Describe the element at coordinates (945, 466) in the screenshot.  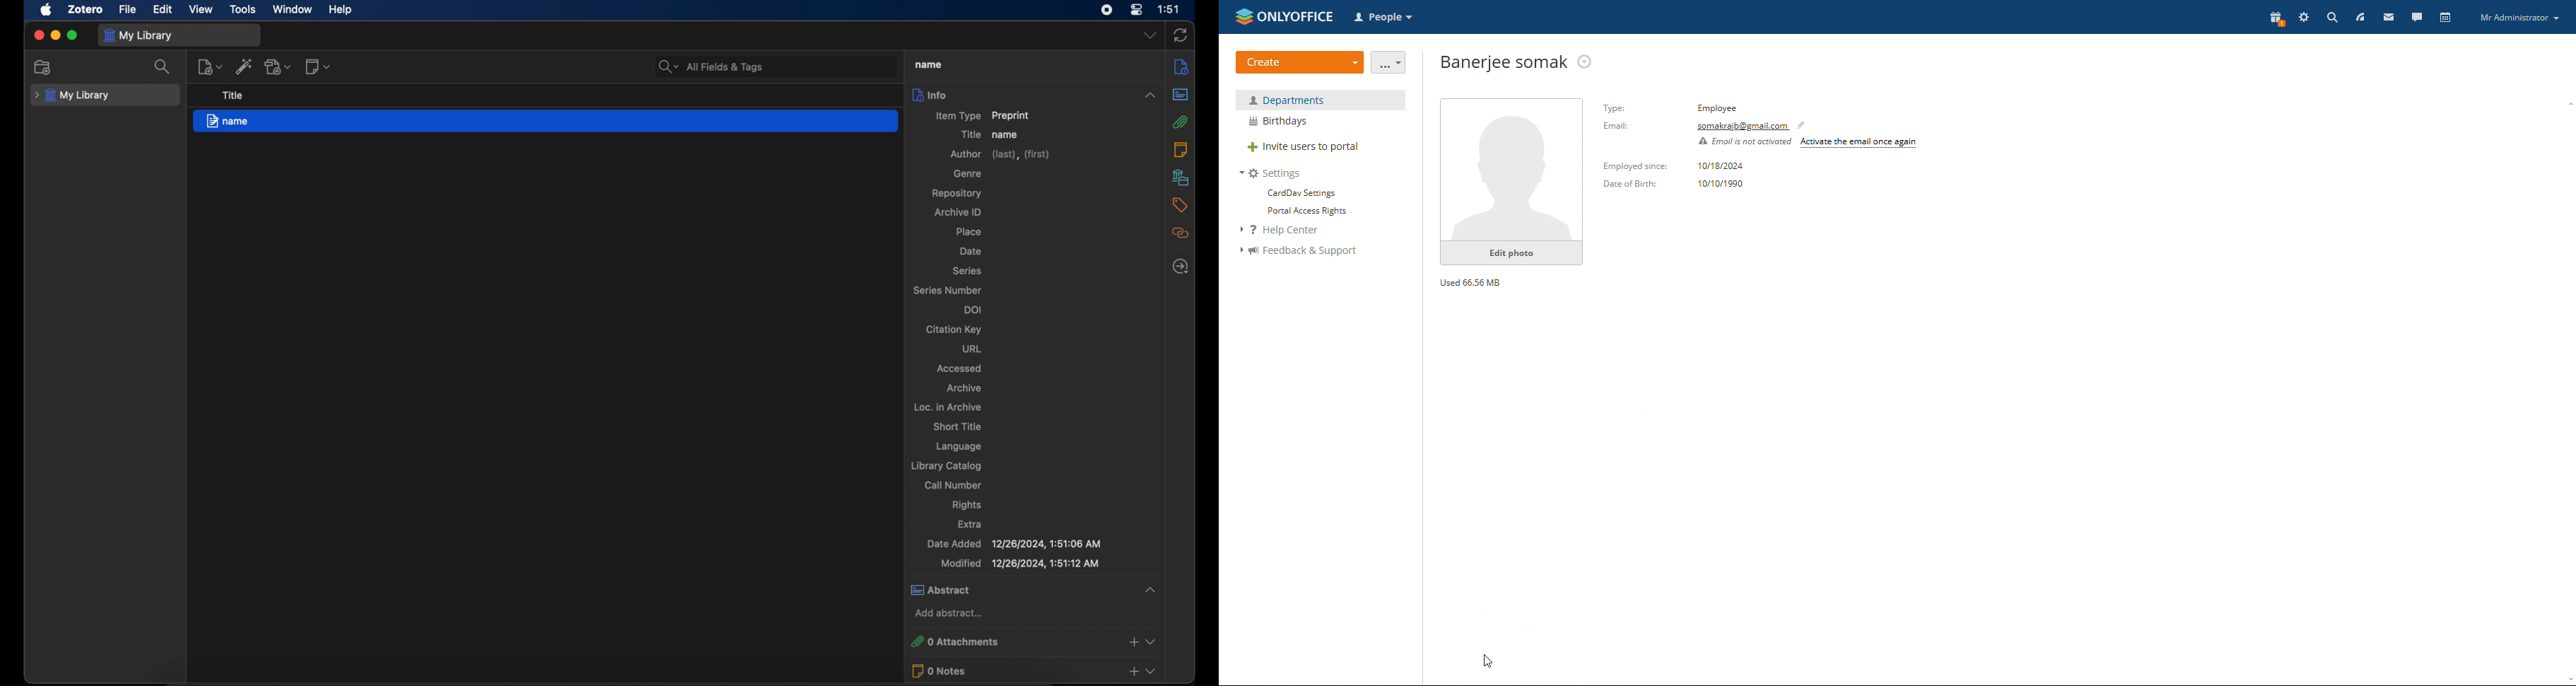
I see `library catalog` at that location.